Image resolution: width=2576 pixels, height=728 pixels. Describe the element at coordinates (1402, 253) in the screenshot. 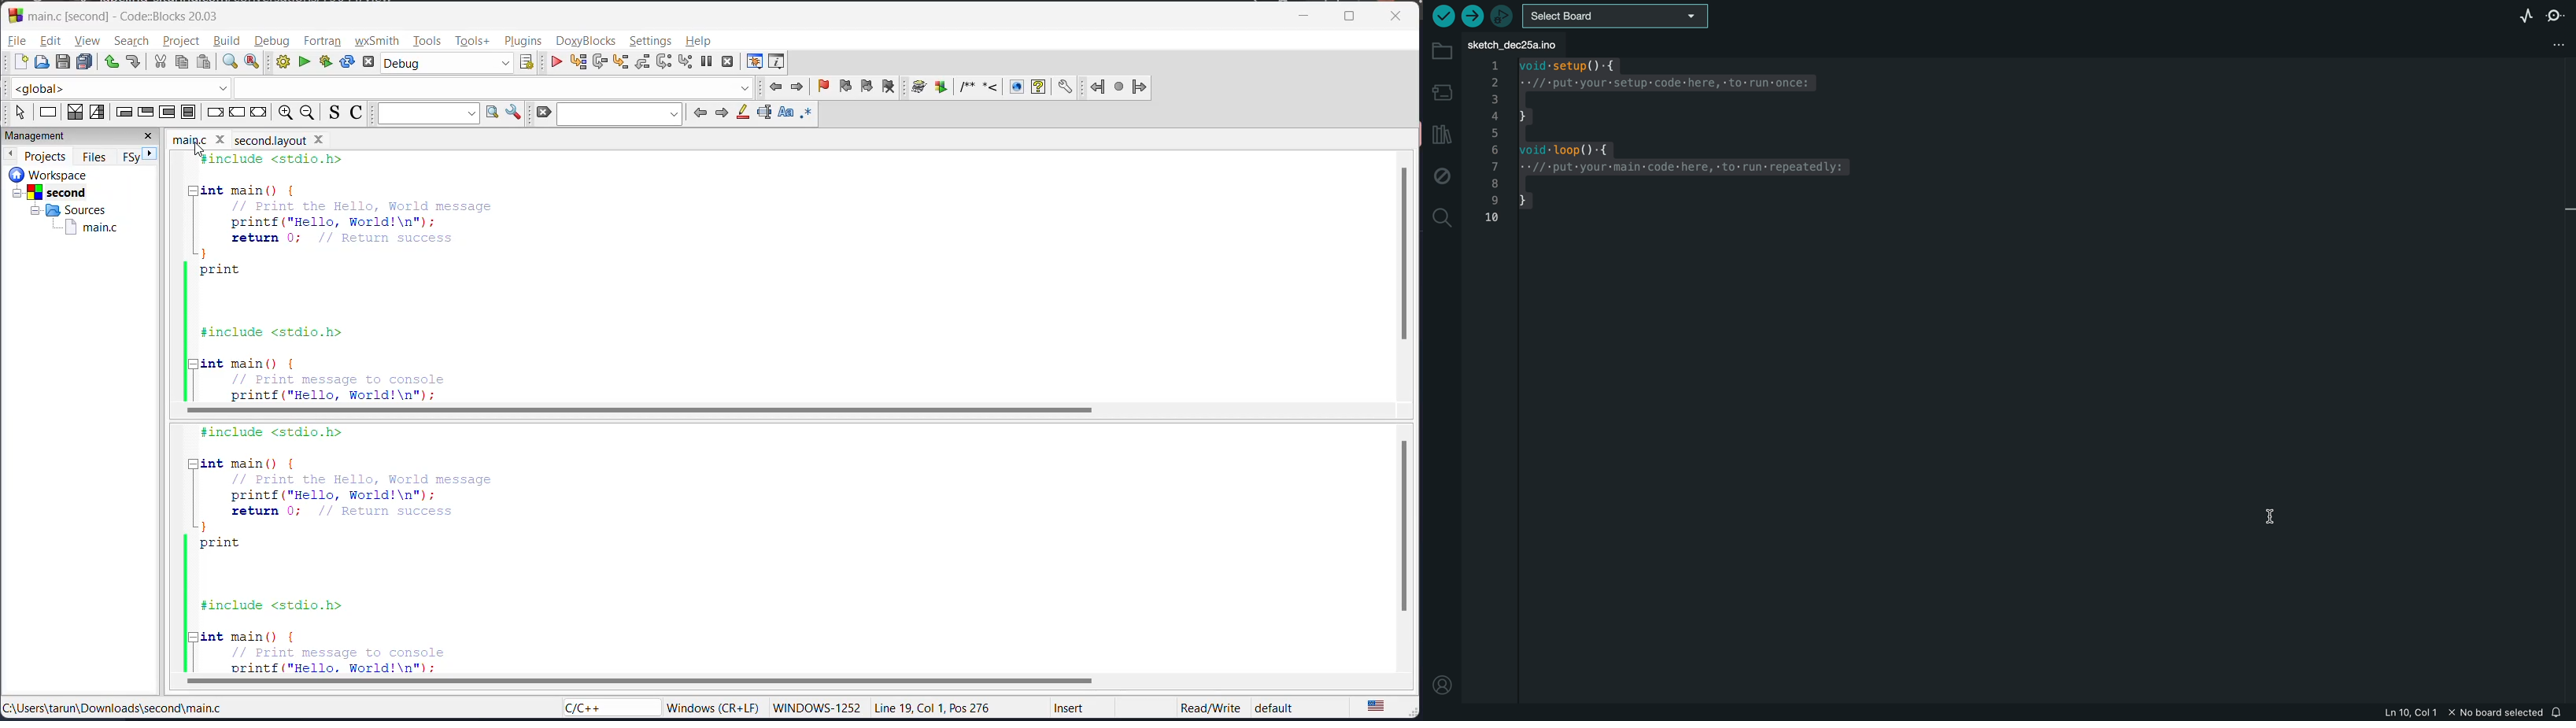

I see `vertical scroll bar` at that location.